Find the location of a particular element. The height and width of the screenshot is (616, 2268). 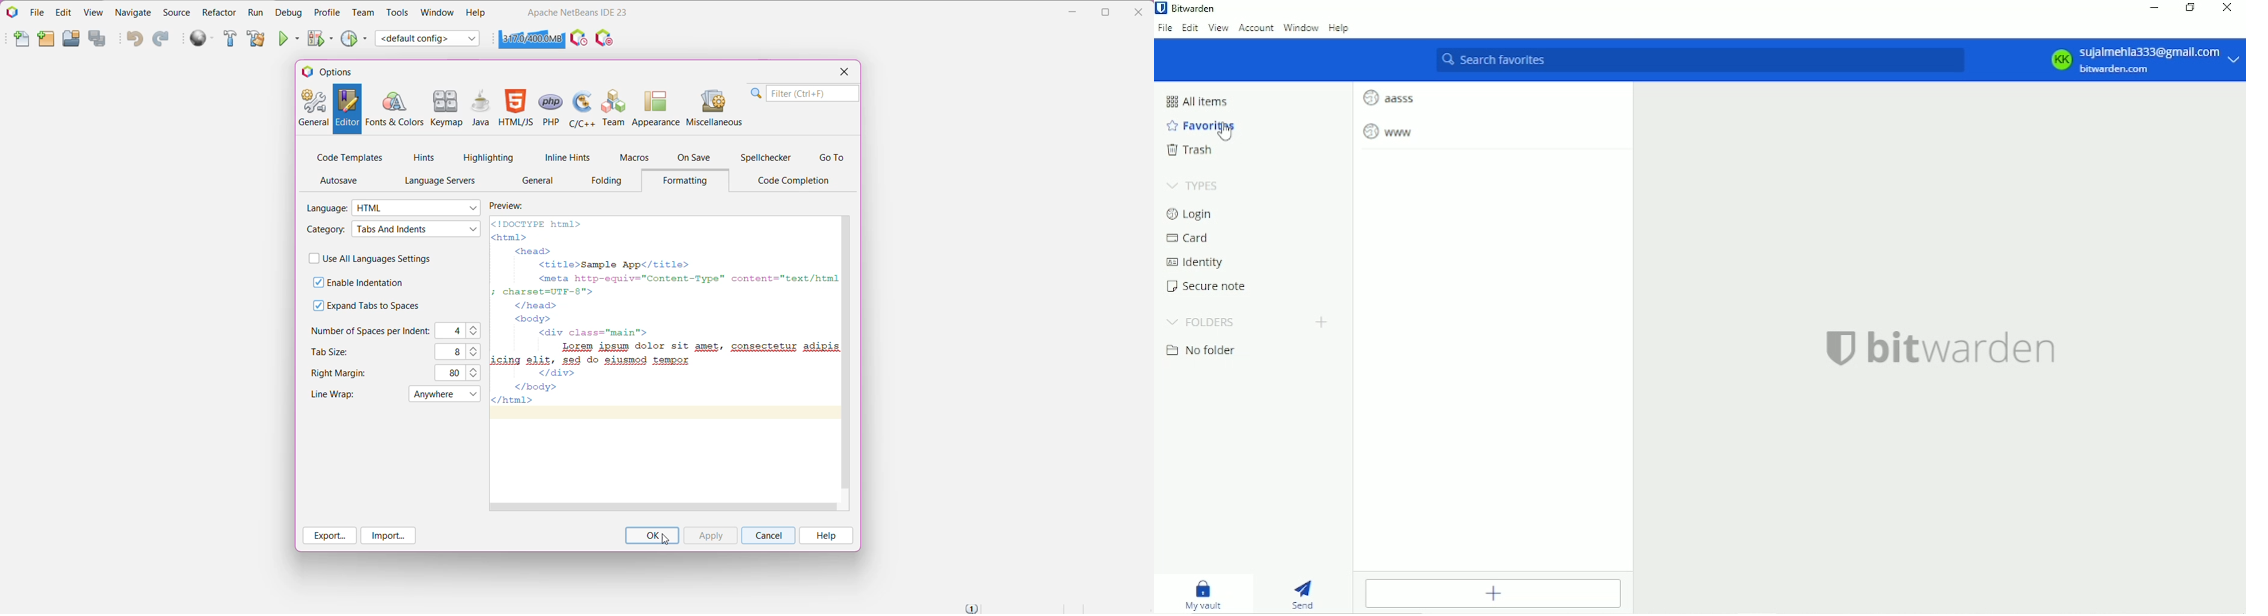

Spellchecker is located at coordinates (768, 158).